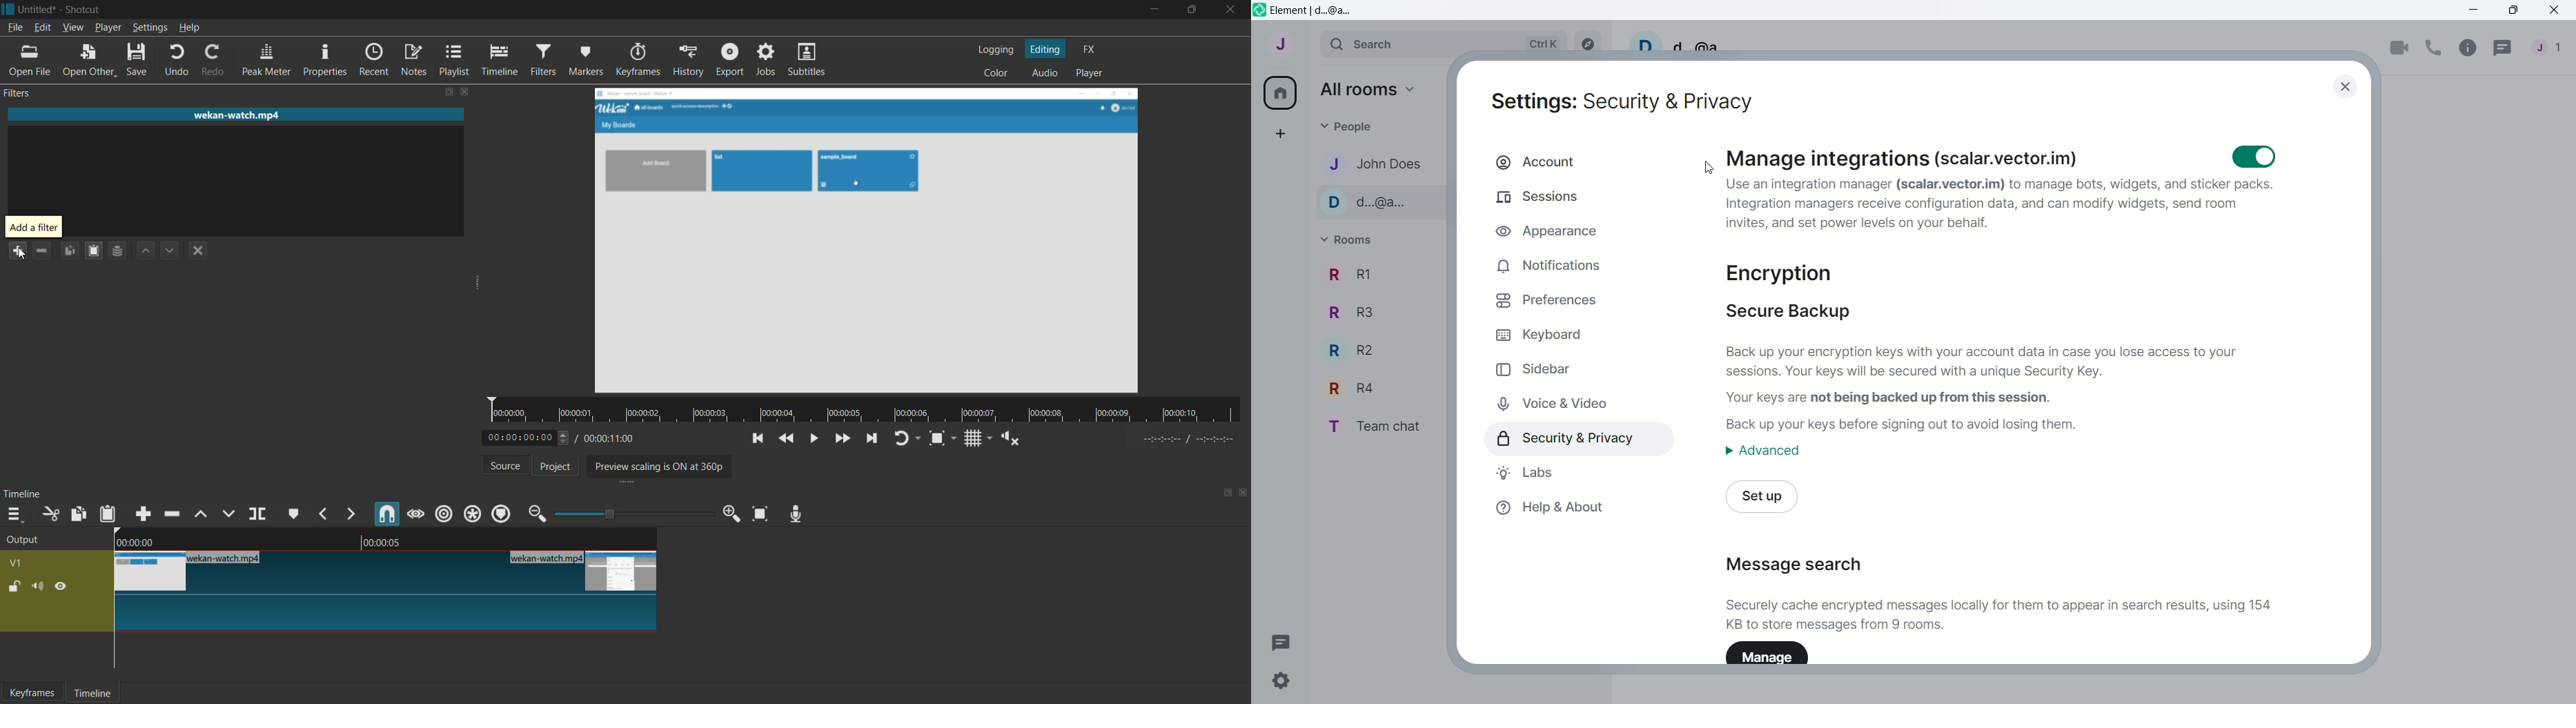 The width and height of the screenshot is (2576, 728). Describe the element at coordinates (2004, 615) in the screenshot. I see `Securely cache encrypted messages locally for them to appear in search results, using 154 KB to store messages from 9 rooms.` at that location.